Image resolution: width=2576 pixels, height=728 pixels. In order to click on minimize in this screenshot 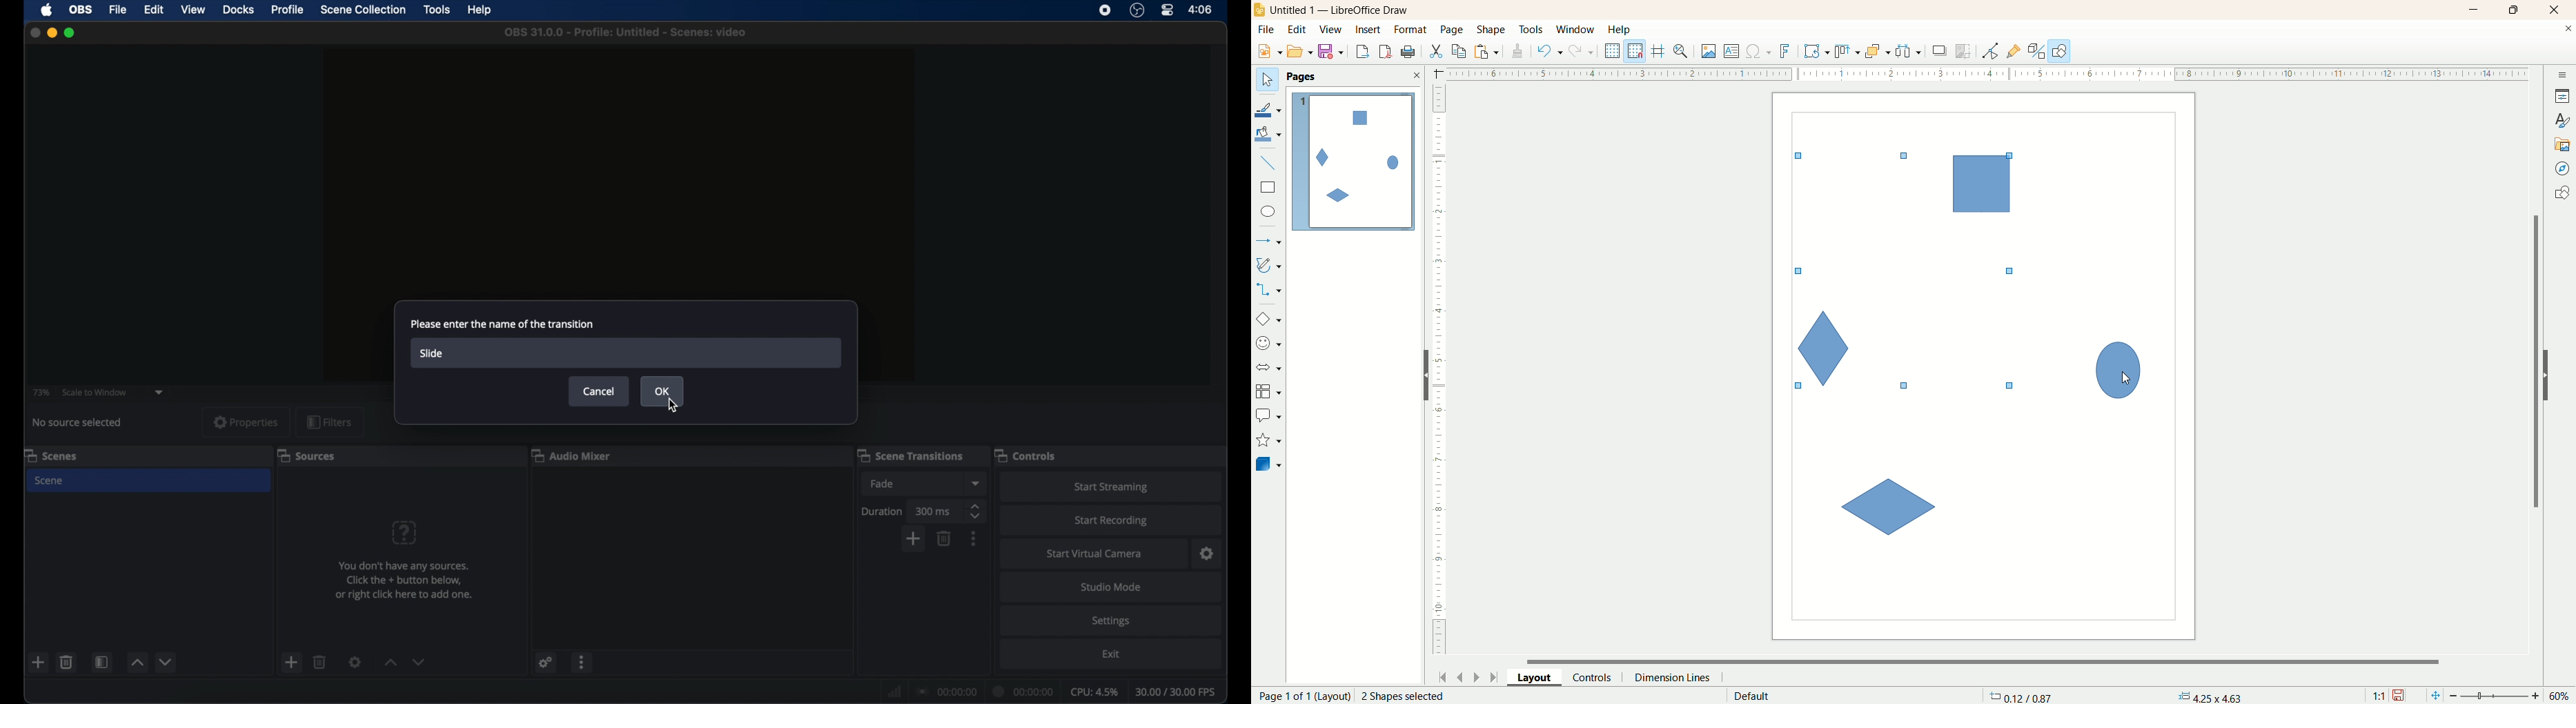, I will do `click(51, 33)`.